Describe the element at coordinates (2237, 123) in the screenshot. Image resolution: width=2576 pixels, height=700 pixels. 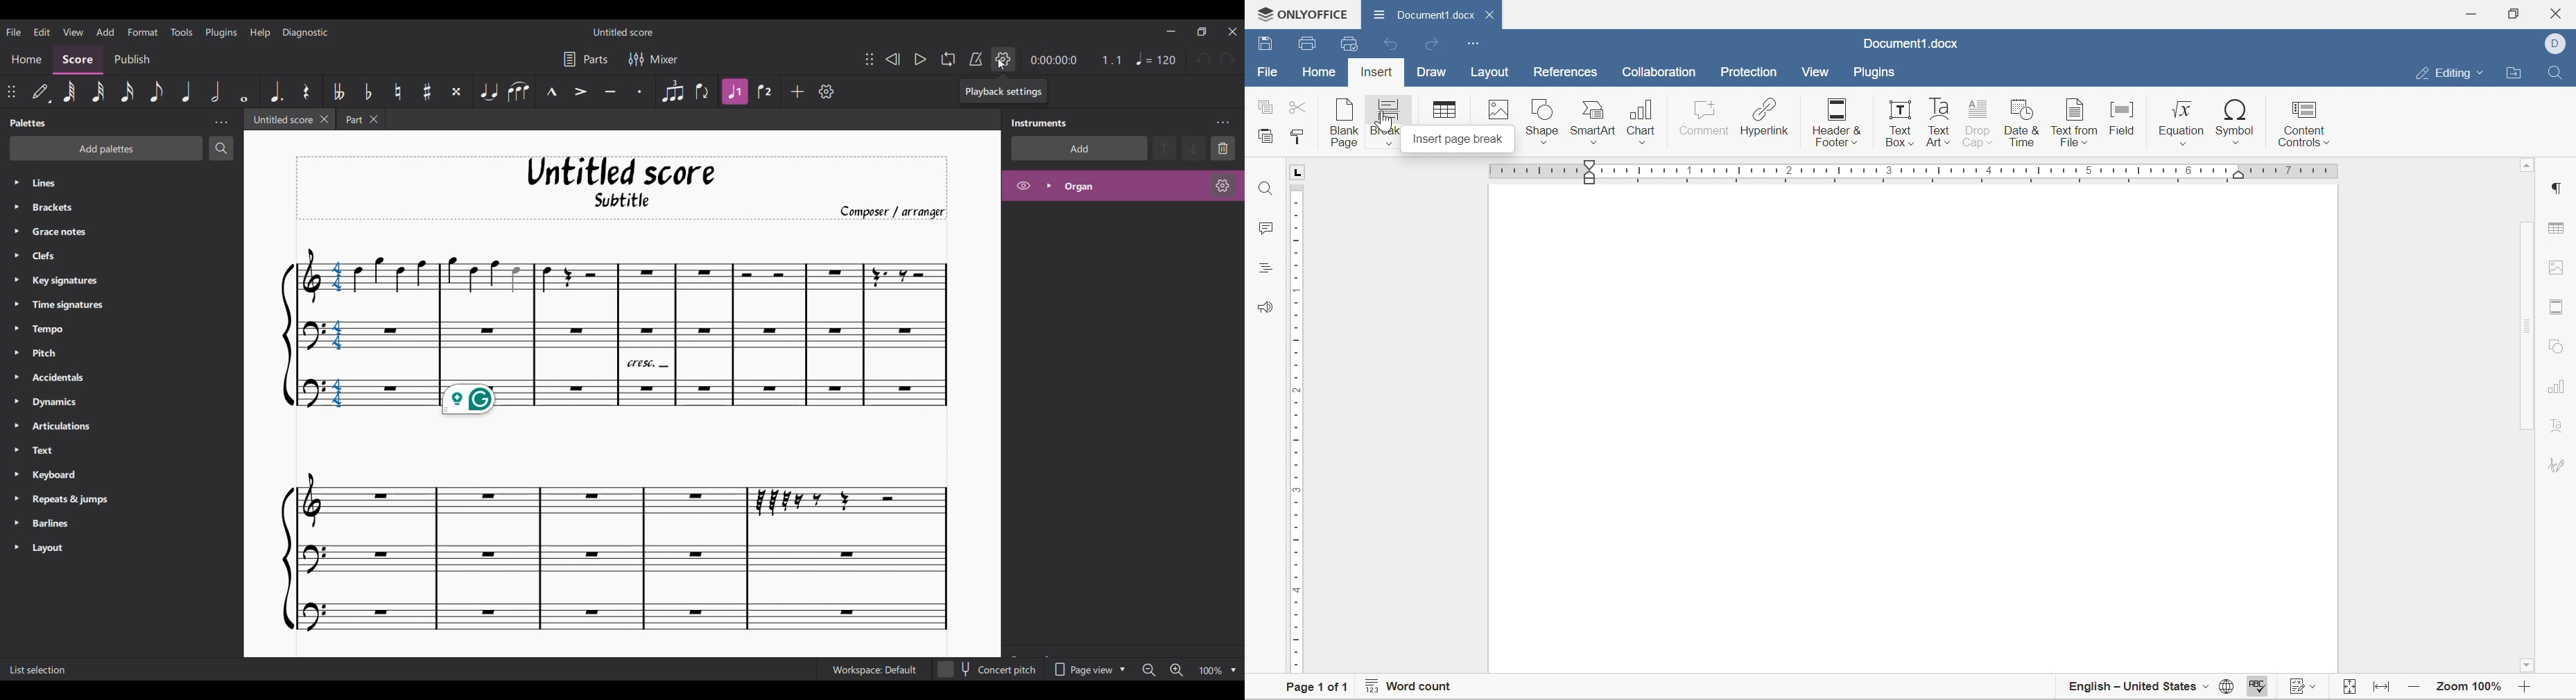
I see `Symbol` at that location.